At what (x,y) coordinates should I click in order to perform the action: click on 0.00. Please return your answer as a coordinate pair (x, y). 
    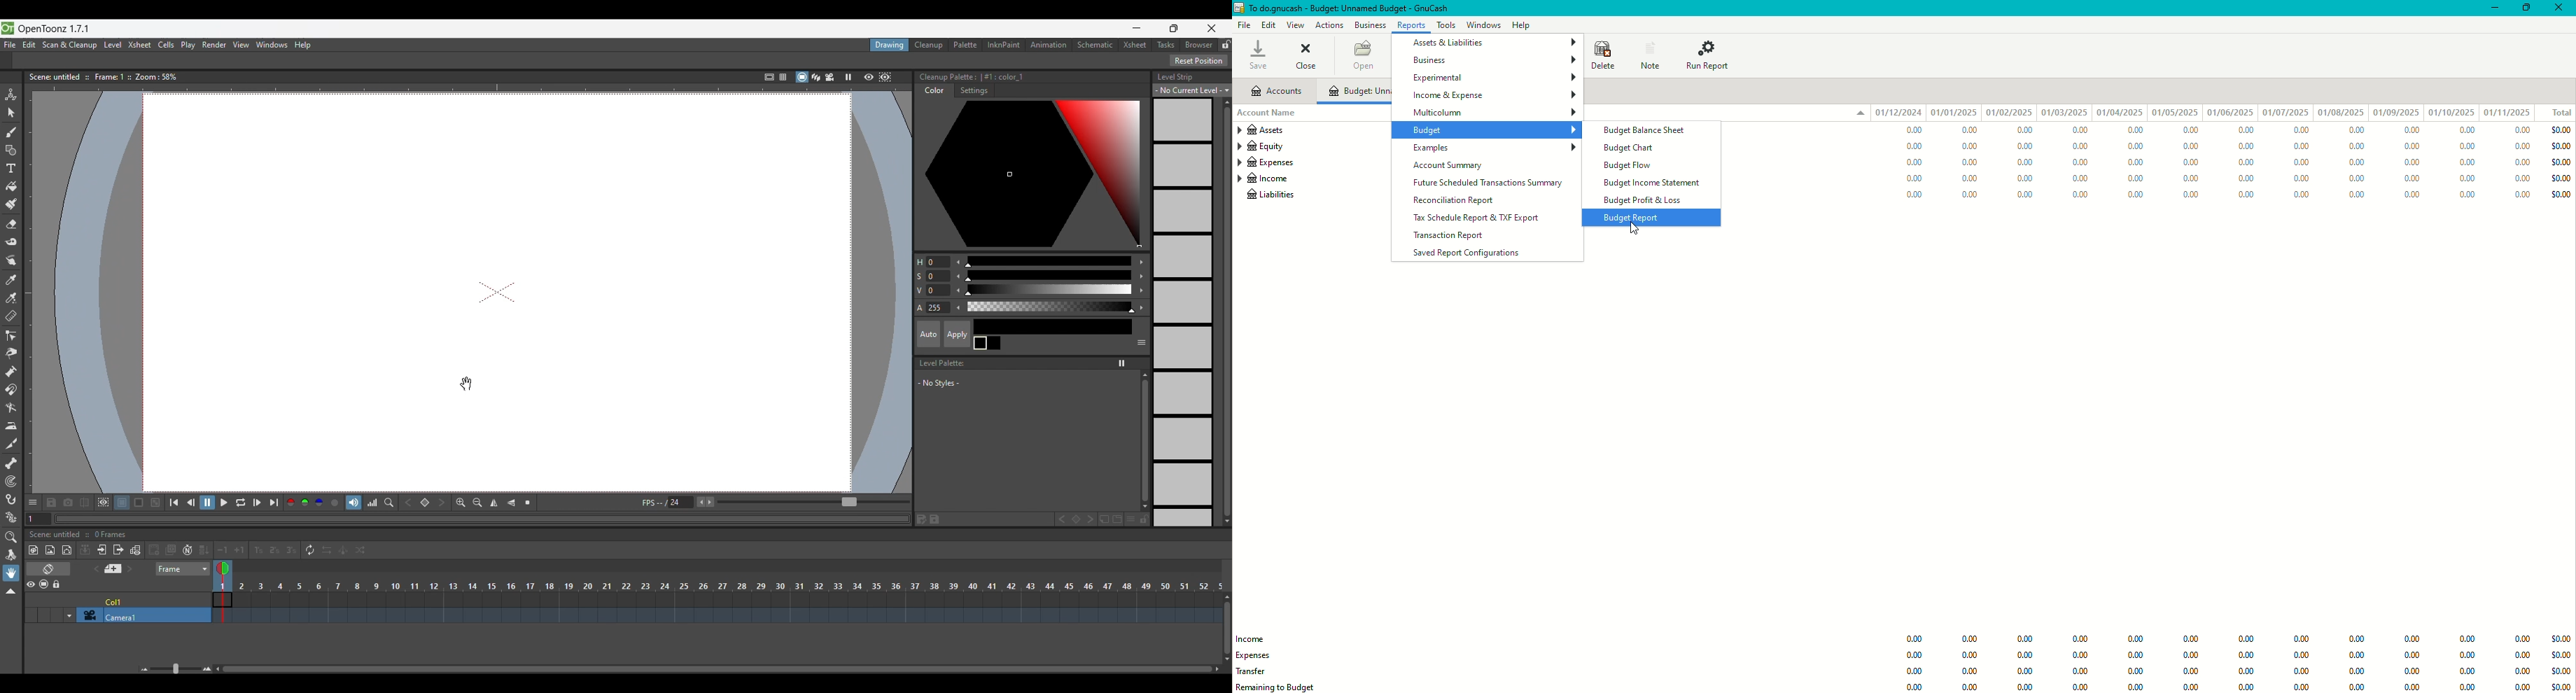
    Looking at the image, I should click on (1910, 130).